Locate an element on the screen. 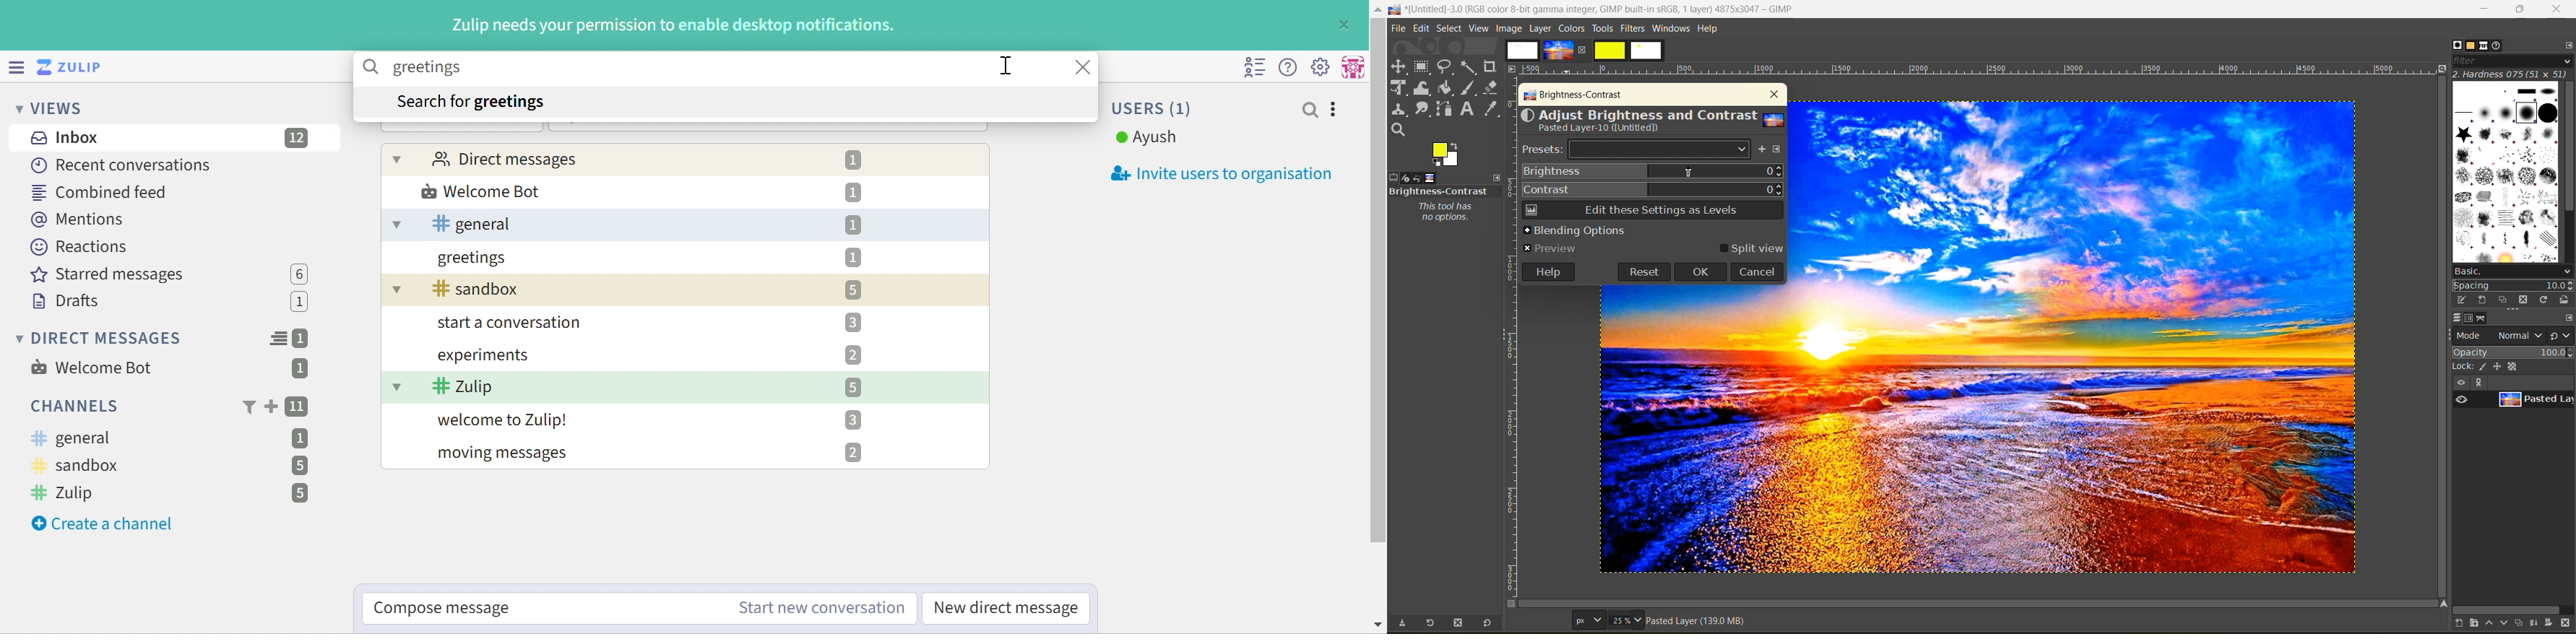 Image resolution: width=2576 pixels, height=644 pixels. Recent conversations is located at coordinates (122, 165).